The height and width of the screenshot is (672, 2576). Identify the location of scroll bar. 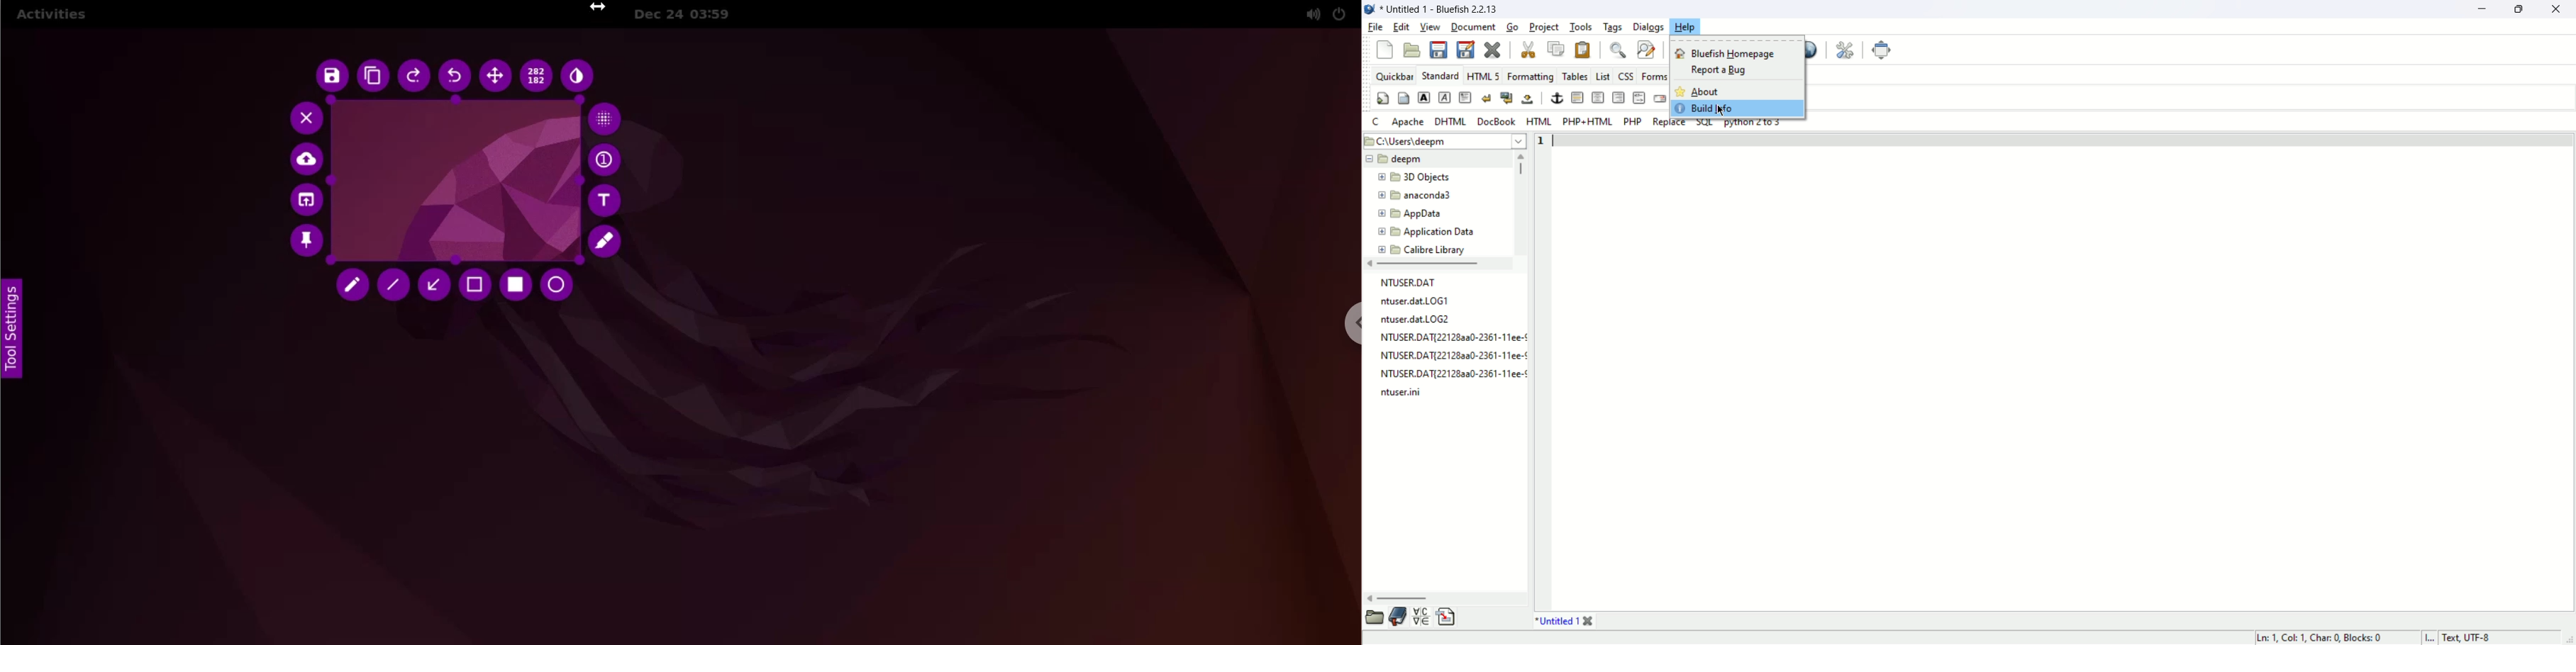
(1445, 600).